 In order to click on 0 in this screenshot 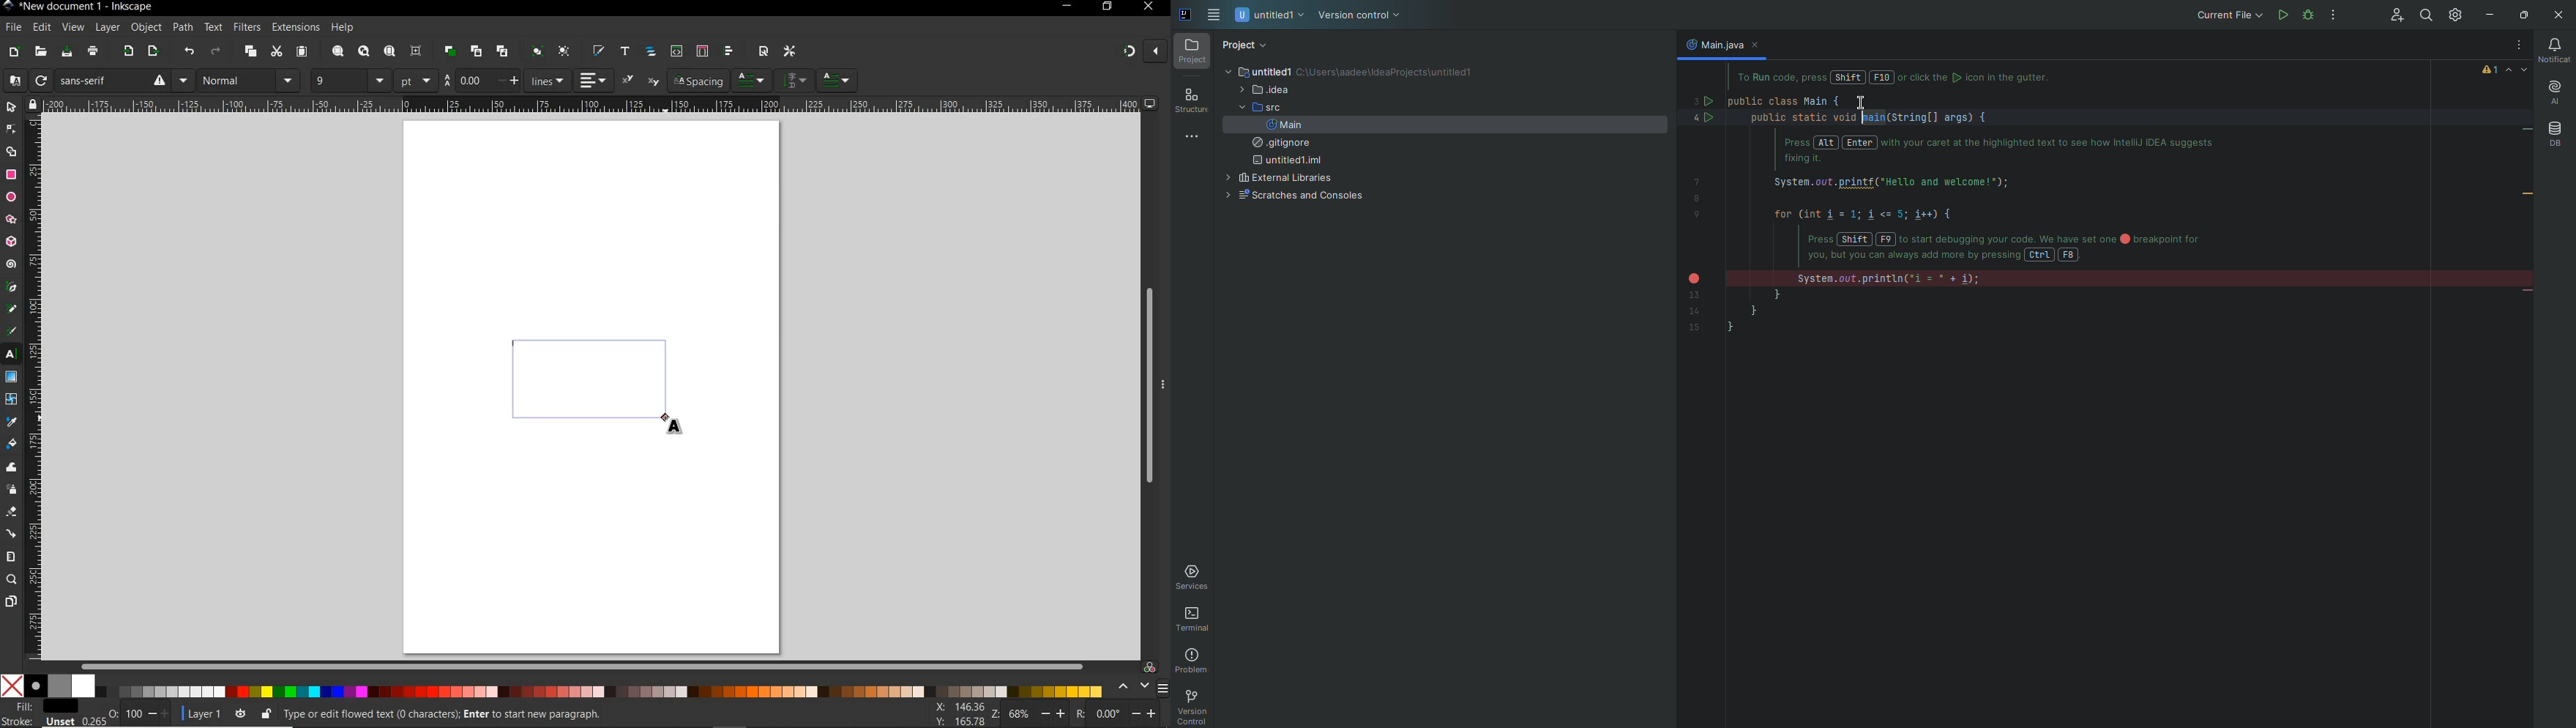, I will do `click(112, 711)`.